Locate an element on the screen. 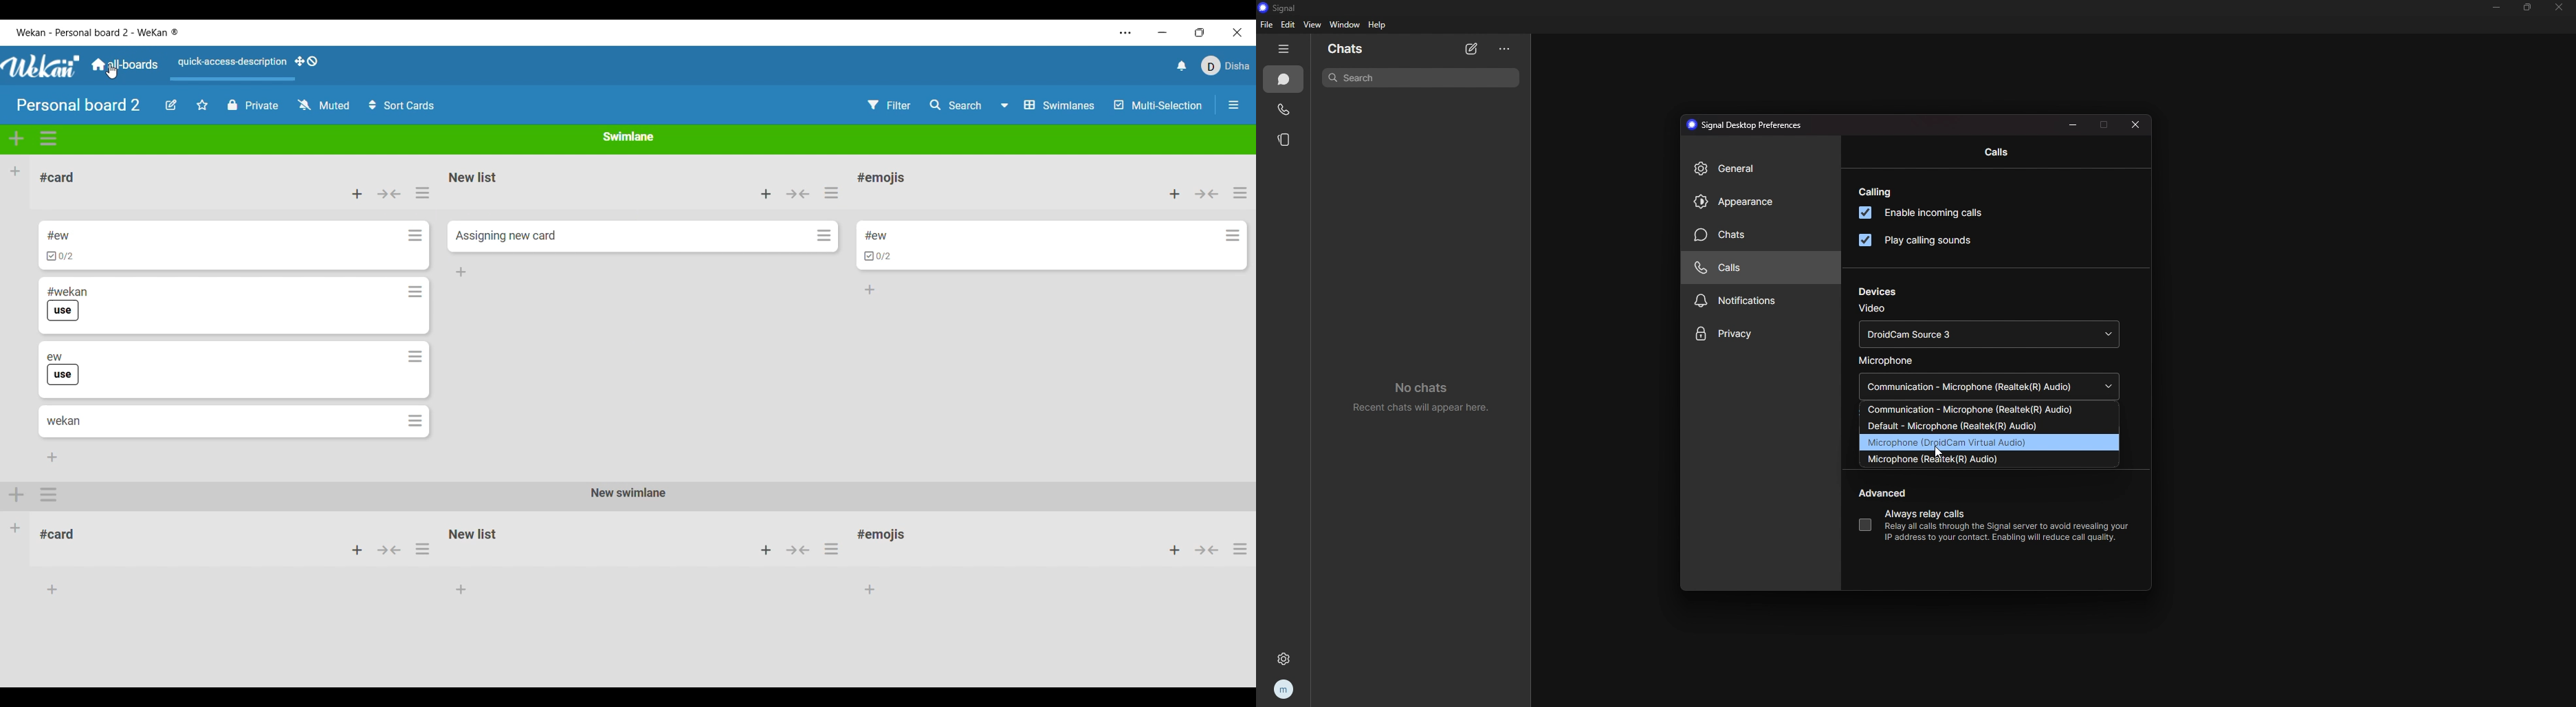 This screenshot has height=728, width=2576. Collapse is located at coordinates (388, 194).